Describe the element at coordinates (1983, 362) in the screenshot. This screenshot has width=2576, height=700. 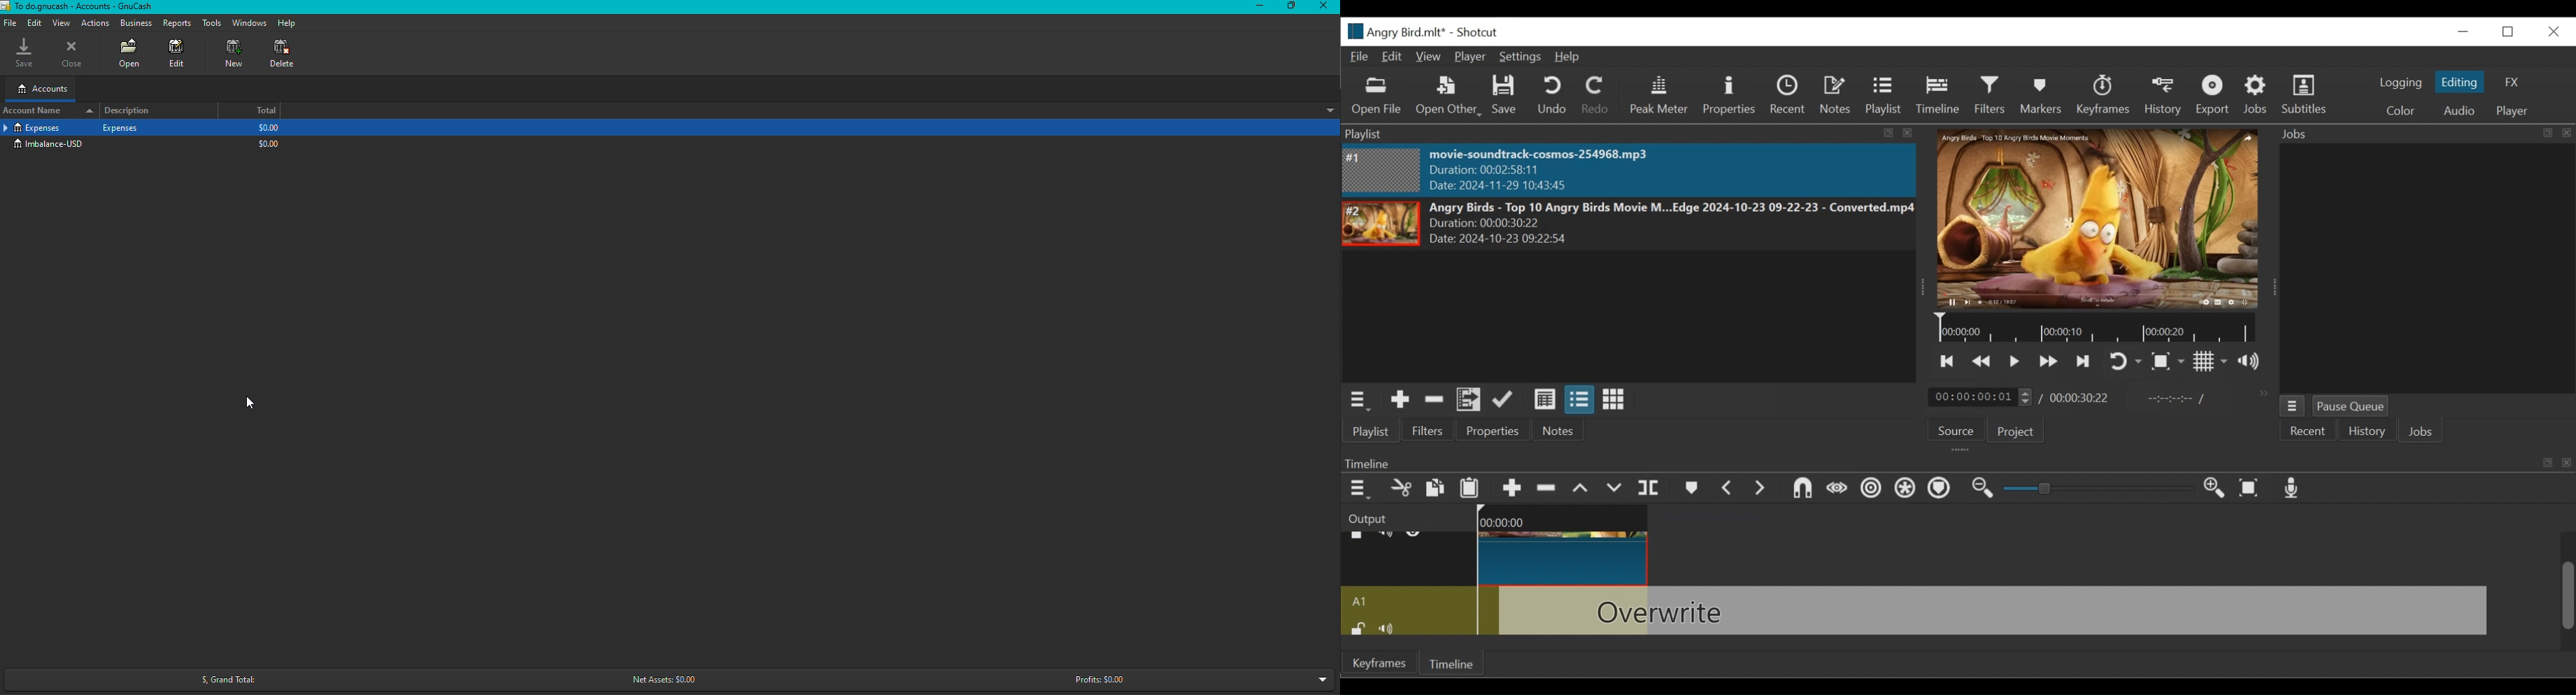
I see `Play quickly backward` at that location.